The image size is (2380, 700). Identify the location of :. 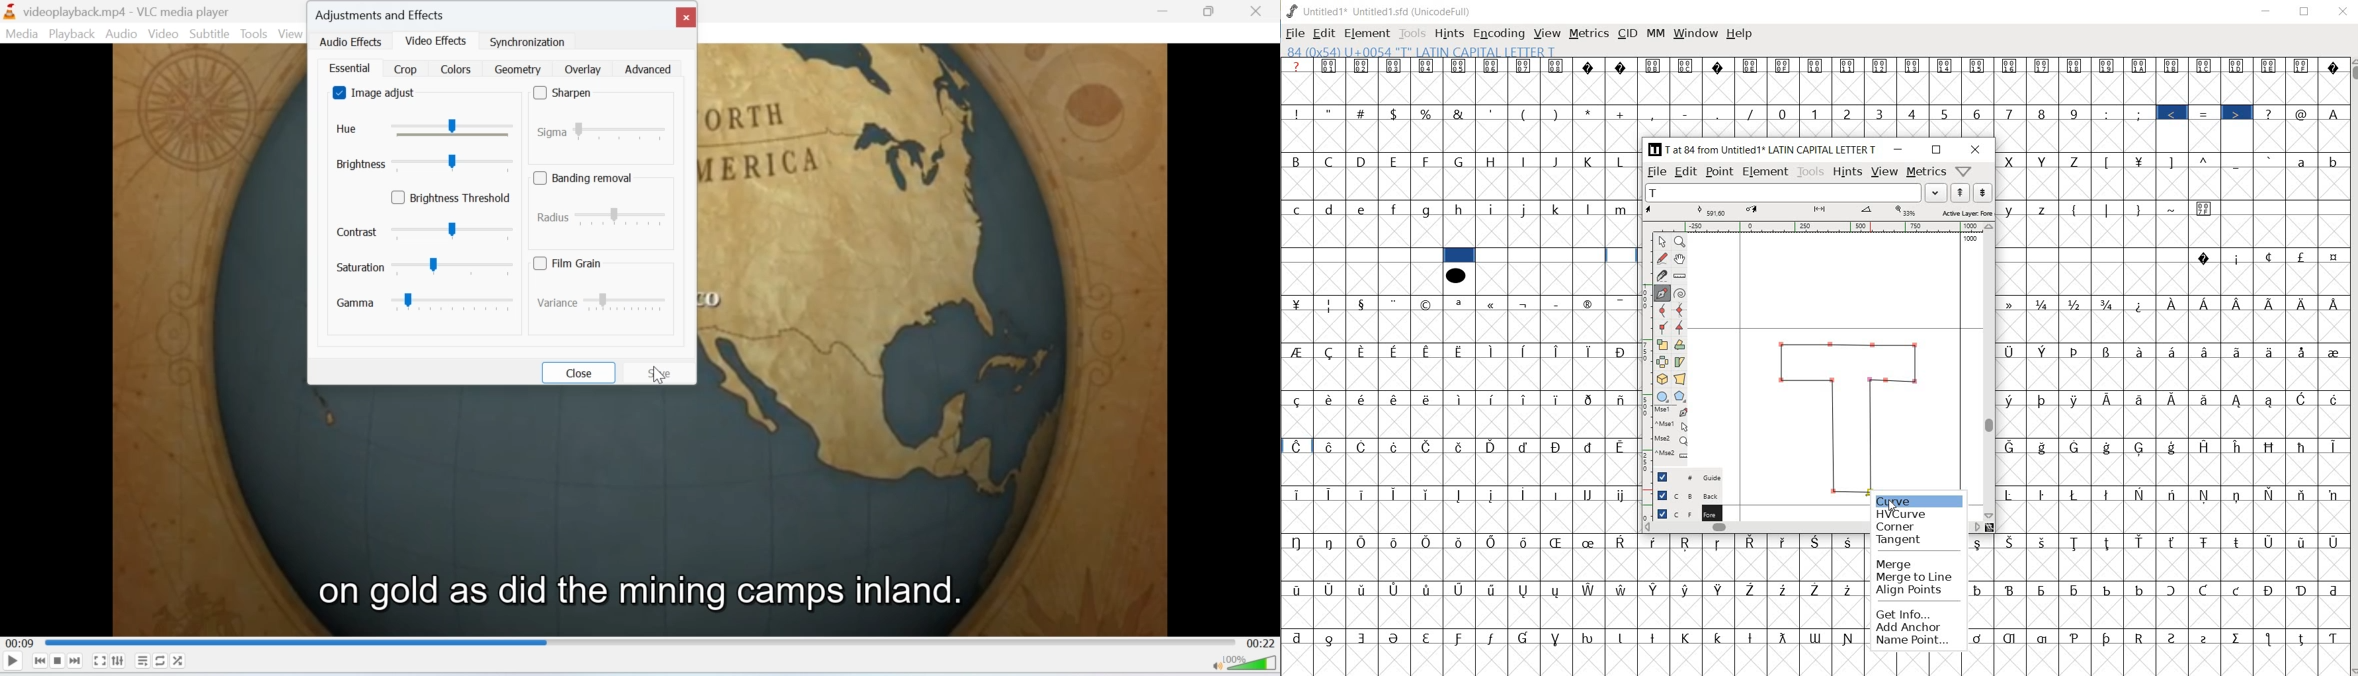
(2107, 113).